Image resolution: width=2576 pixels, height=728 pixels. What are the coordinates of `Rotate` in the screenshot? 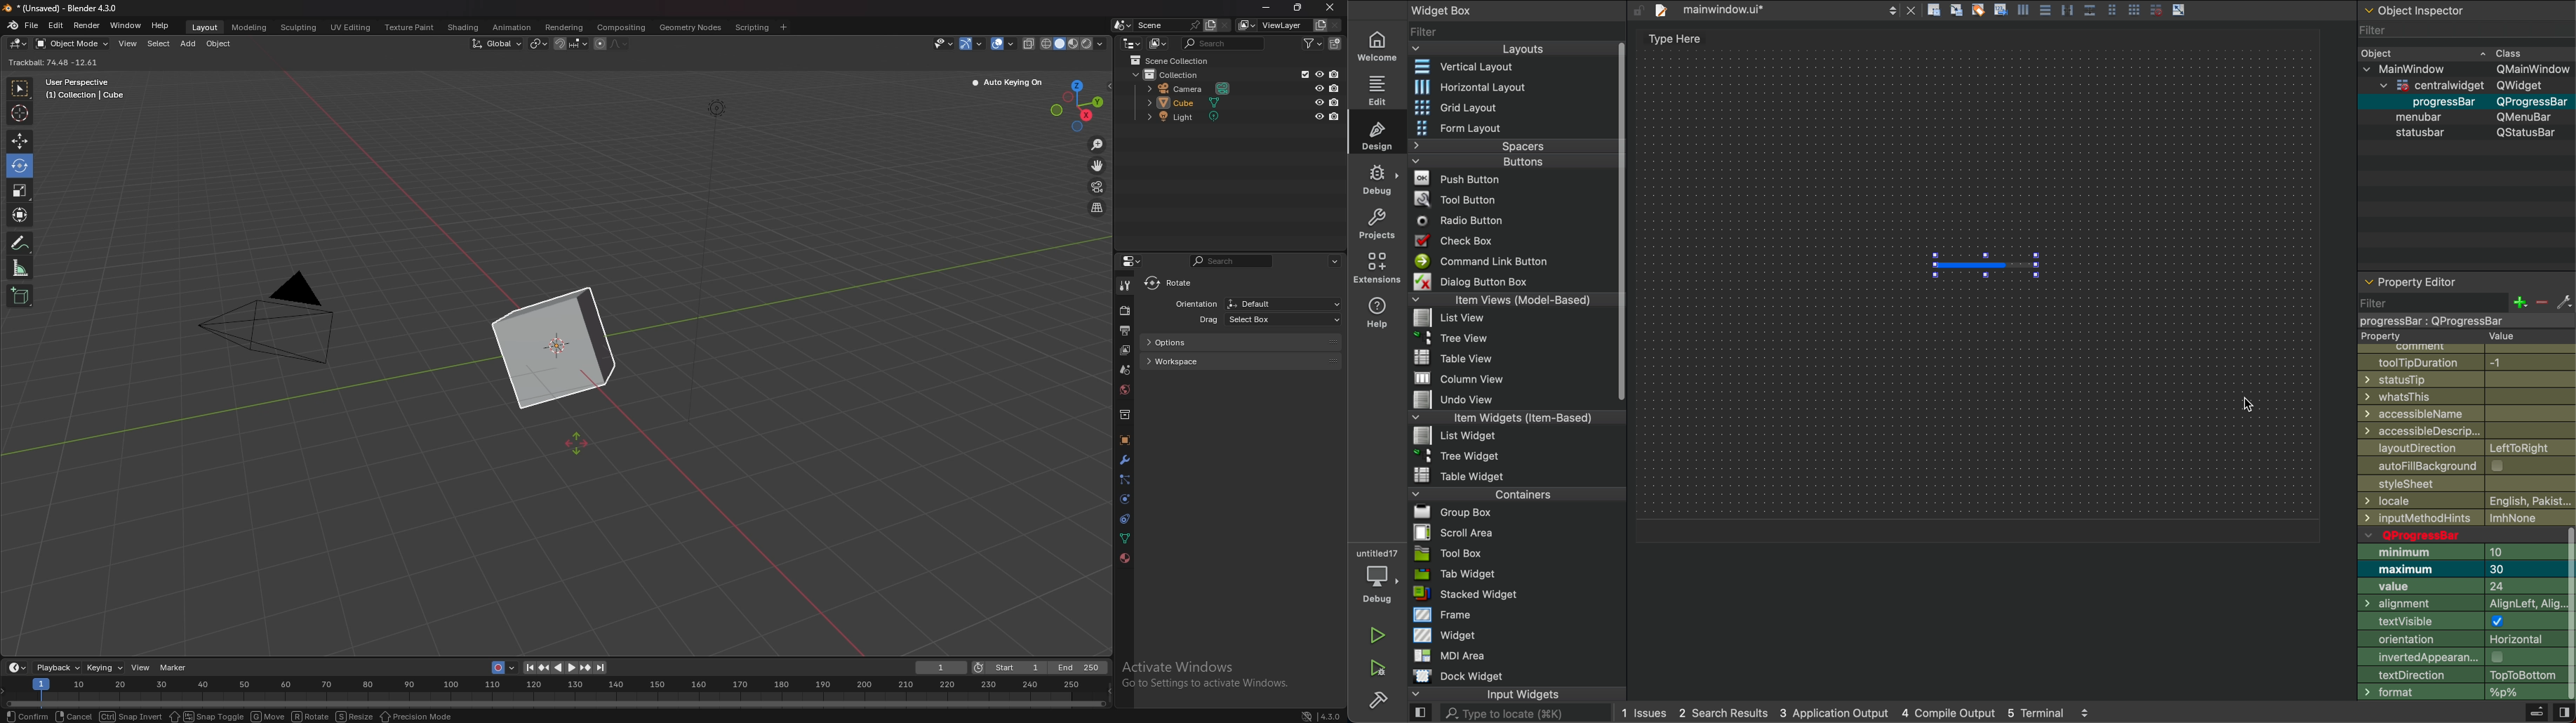 It's located at (310, 716).